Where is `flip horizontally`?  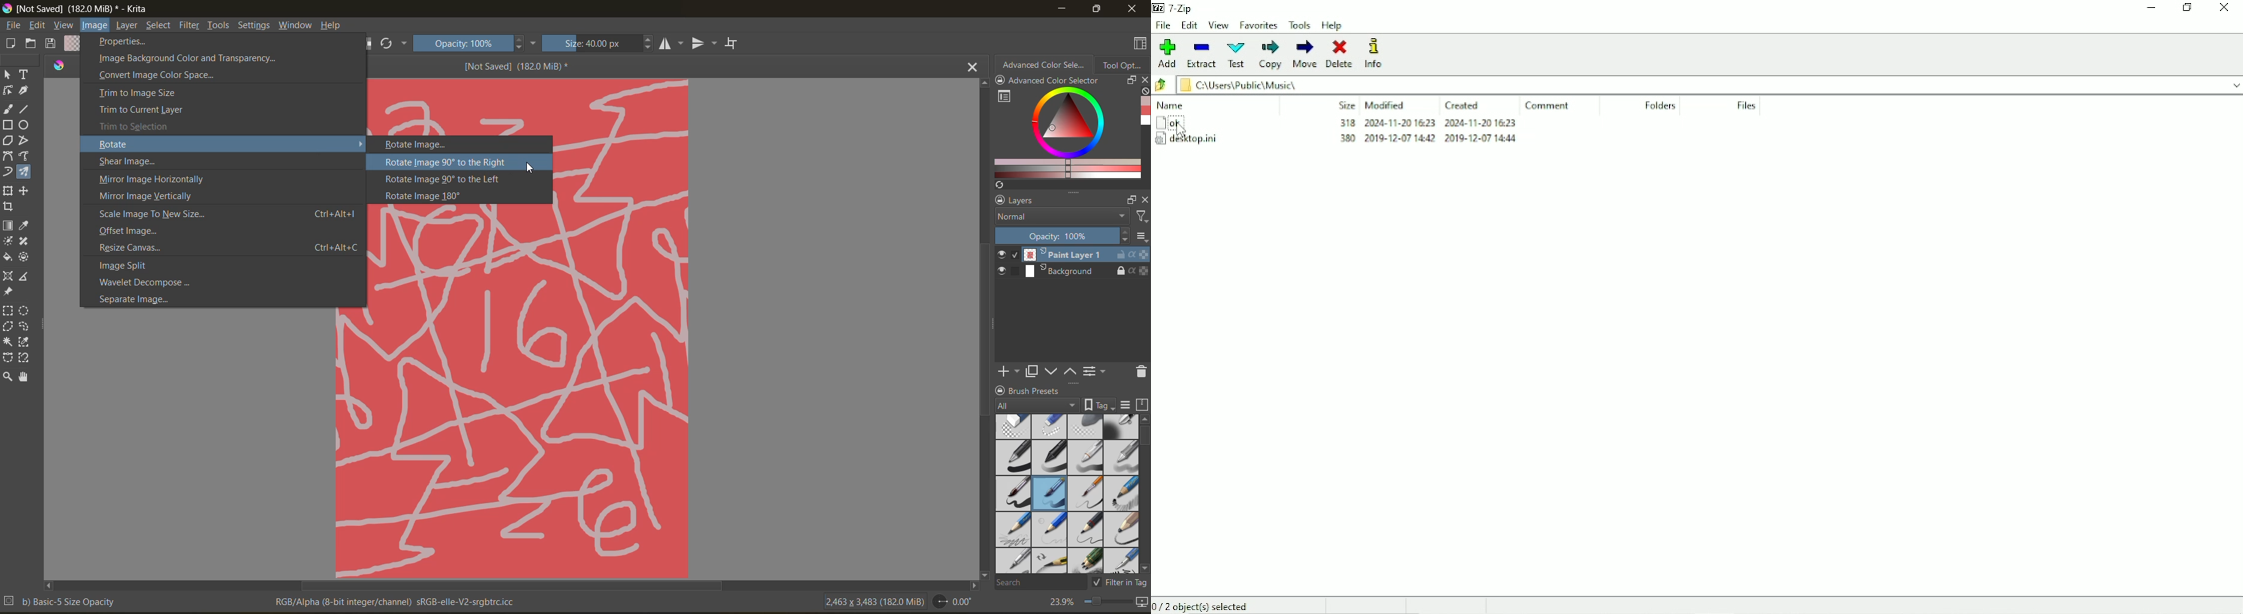 flip horizontally is located at coordinates (673, 44).